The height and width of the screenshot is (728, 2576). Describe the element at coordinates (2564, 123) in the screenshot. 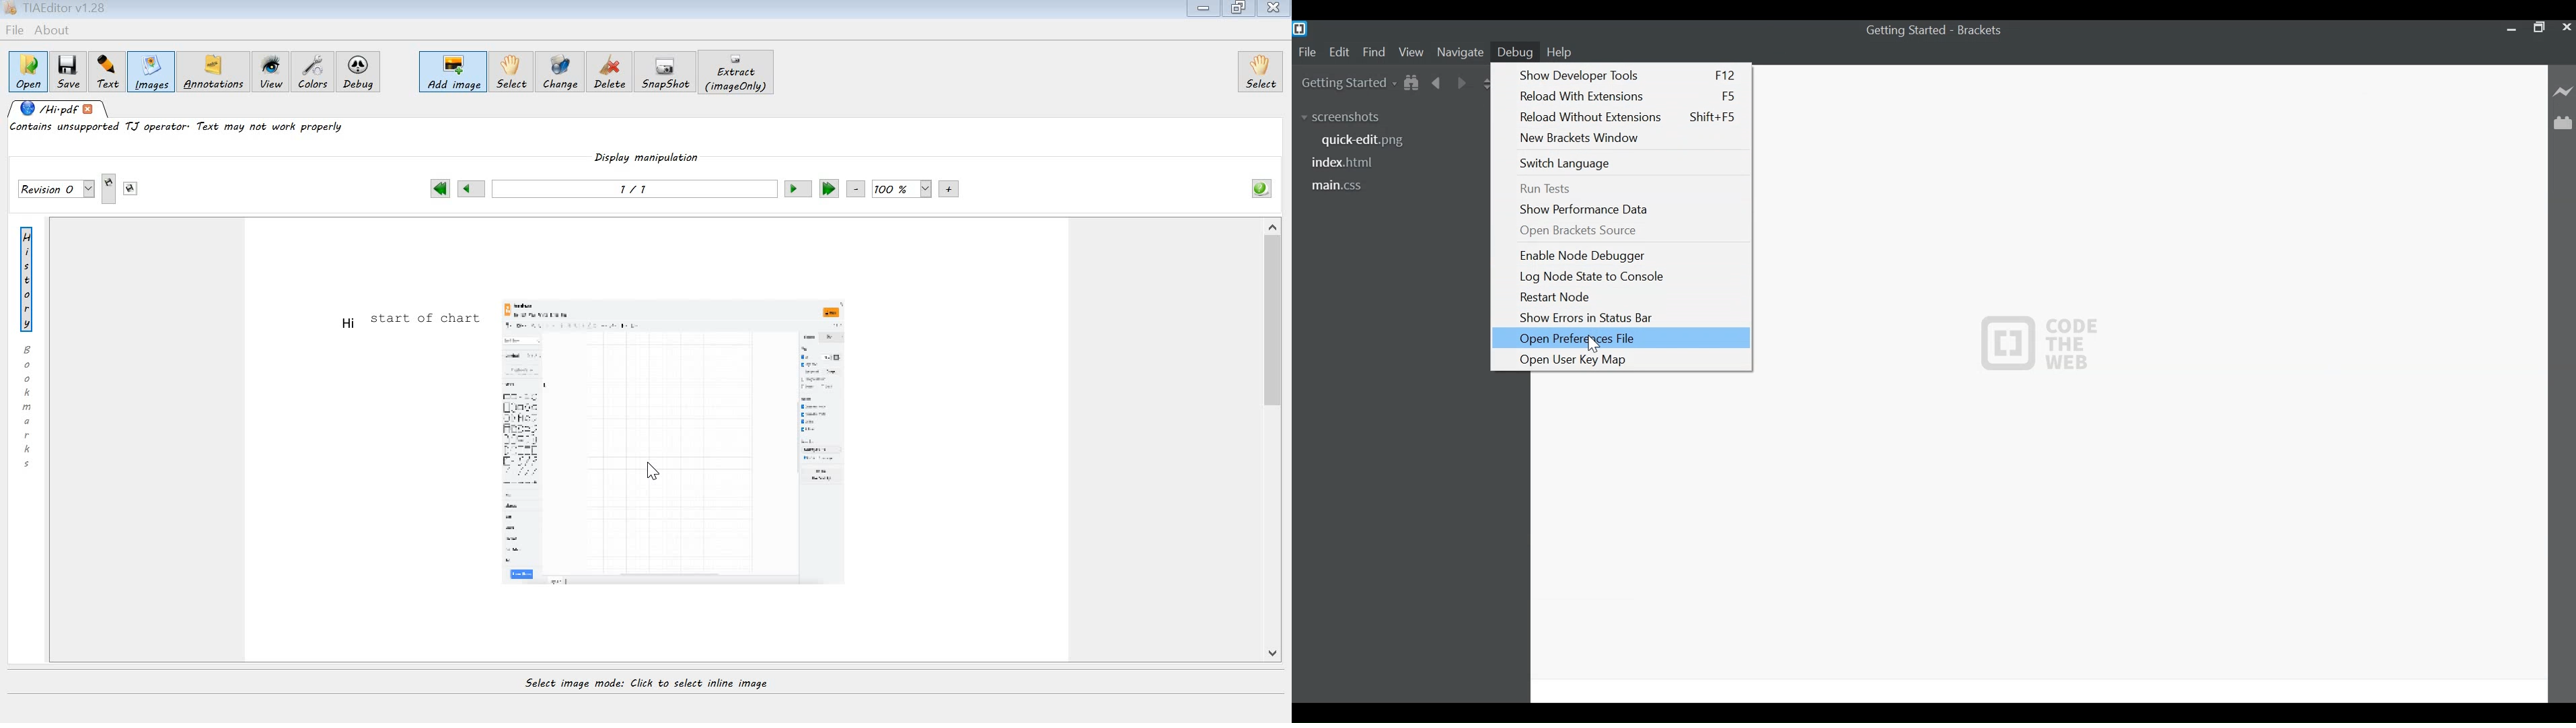

I see `Manage Extenions` at that location.